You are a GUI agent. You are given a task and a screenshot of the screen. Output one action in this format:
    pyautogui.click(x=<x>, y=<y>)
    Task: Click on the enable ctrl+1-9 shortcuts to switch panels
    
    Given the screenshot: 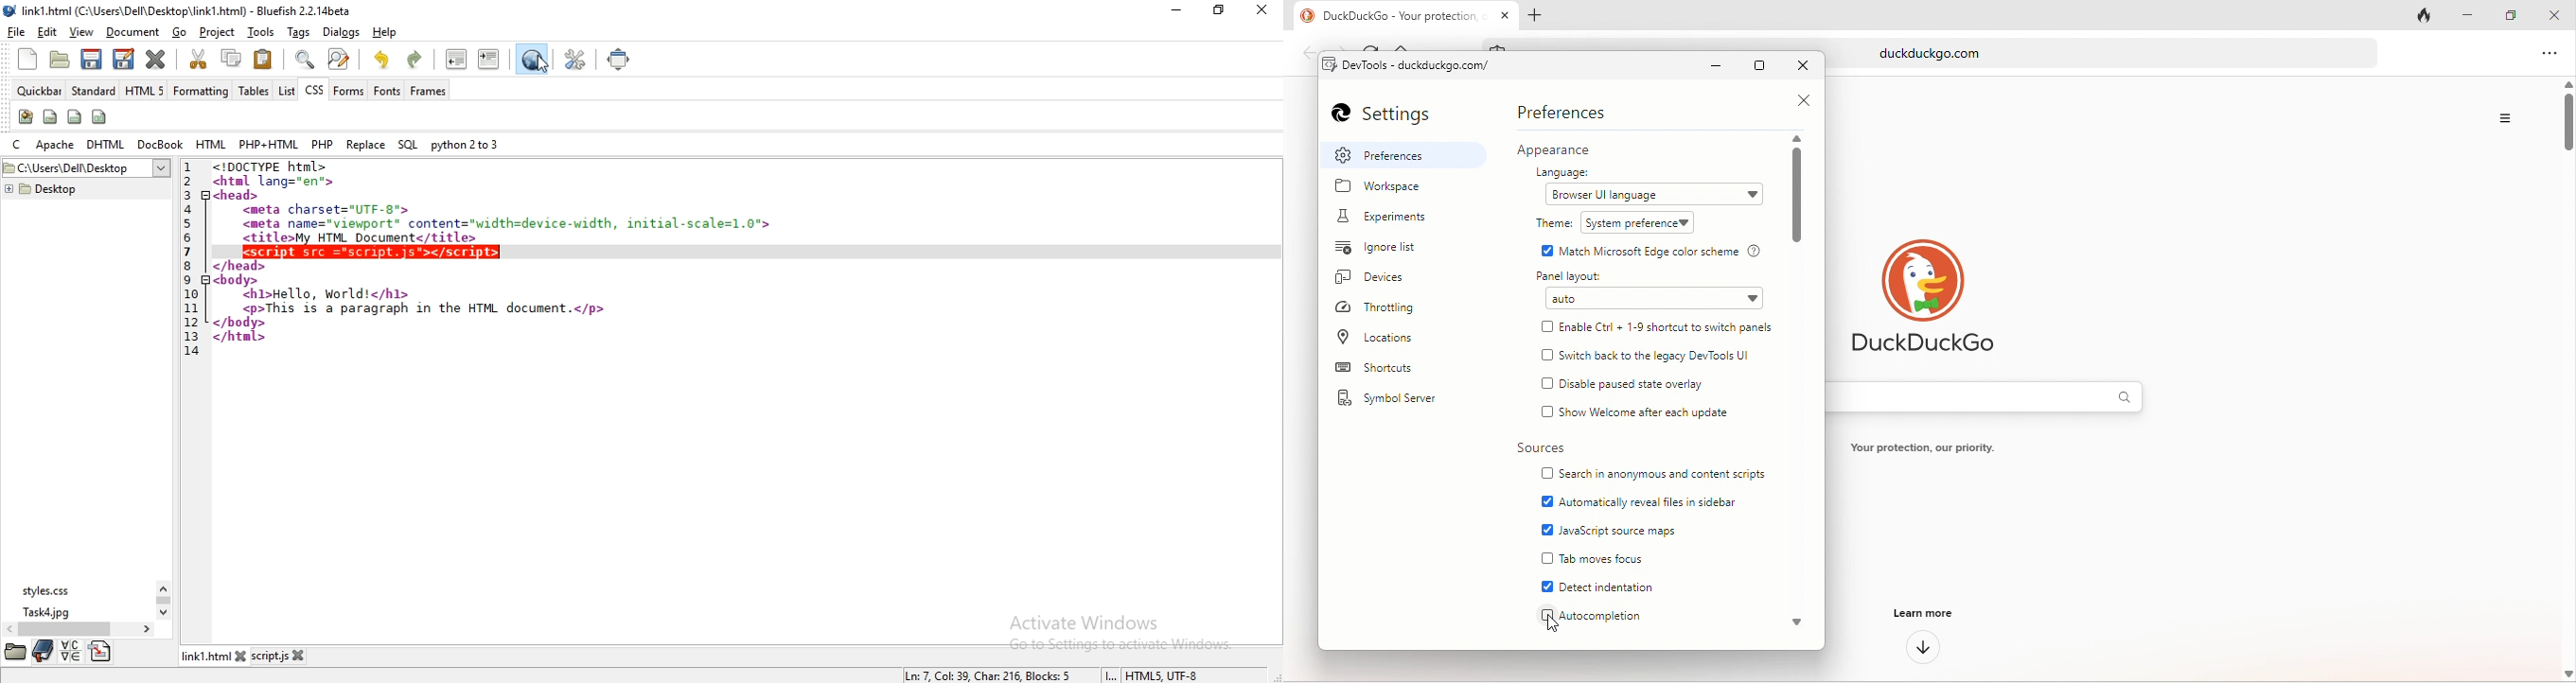 What is the action you would take?
    pyautogui.click(x=1671, y=325)
    